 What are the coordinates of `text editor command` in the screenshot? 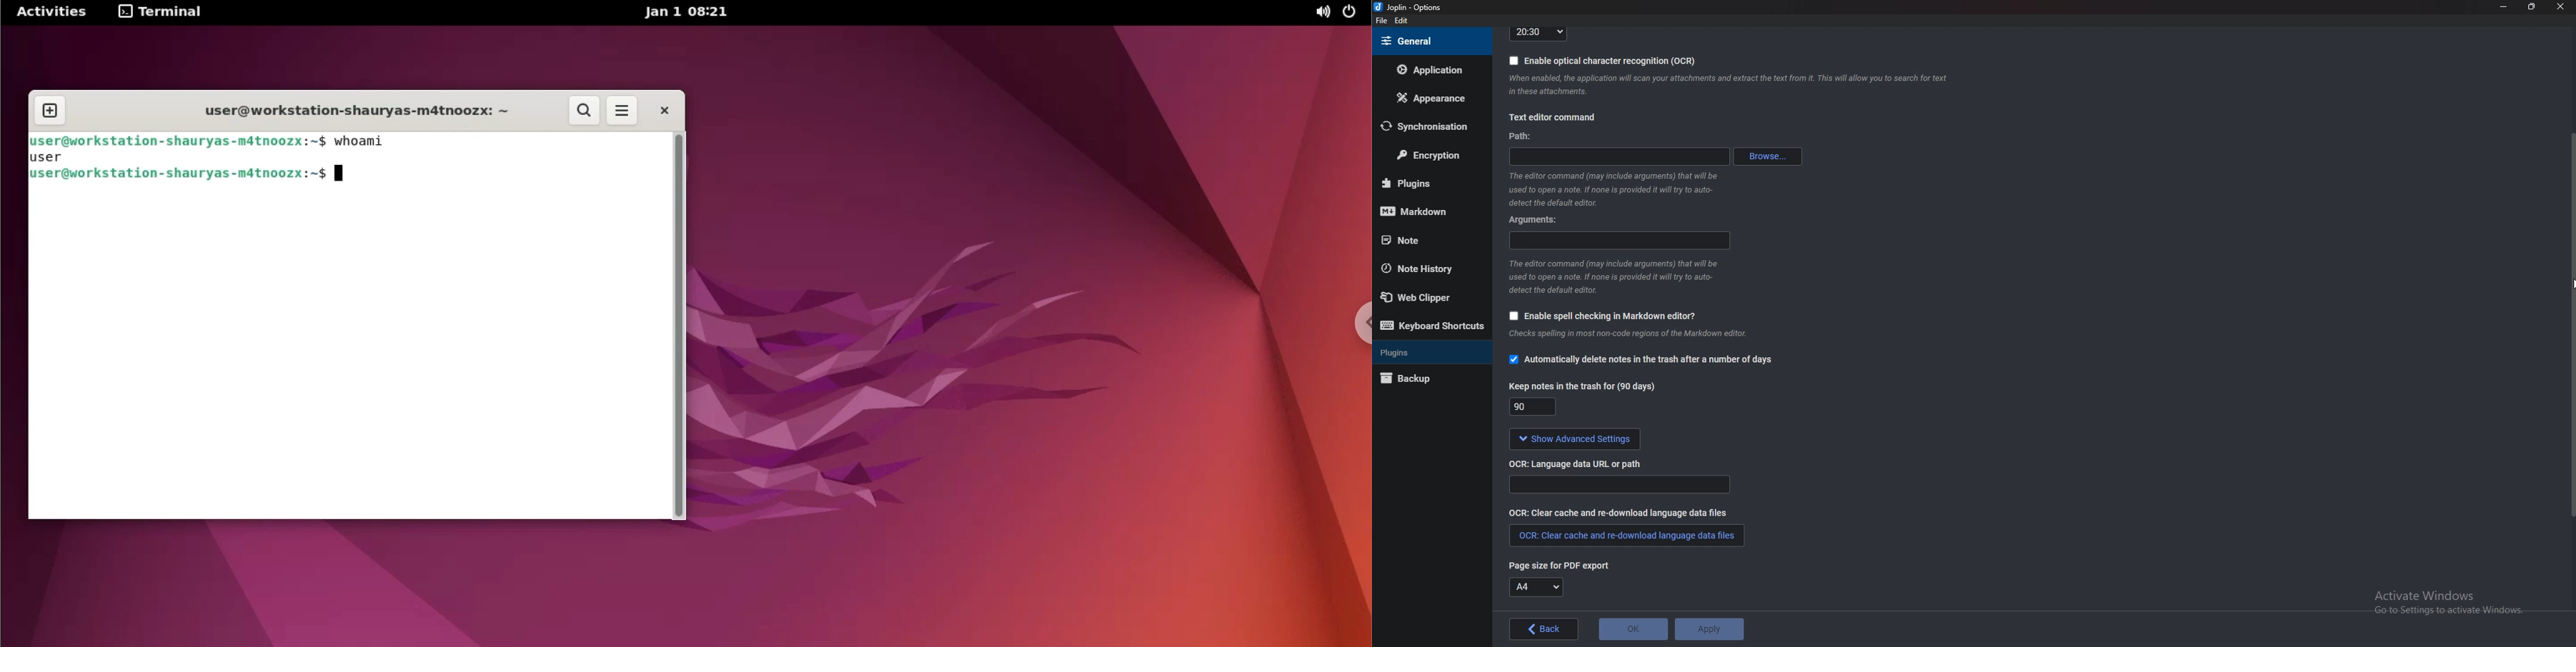 It's located at (1552, 118).